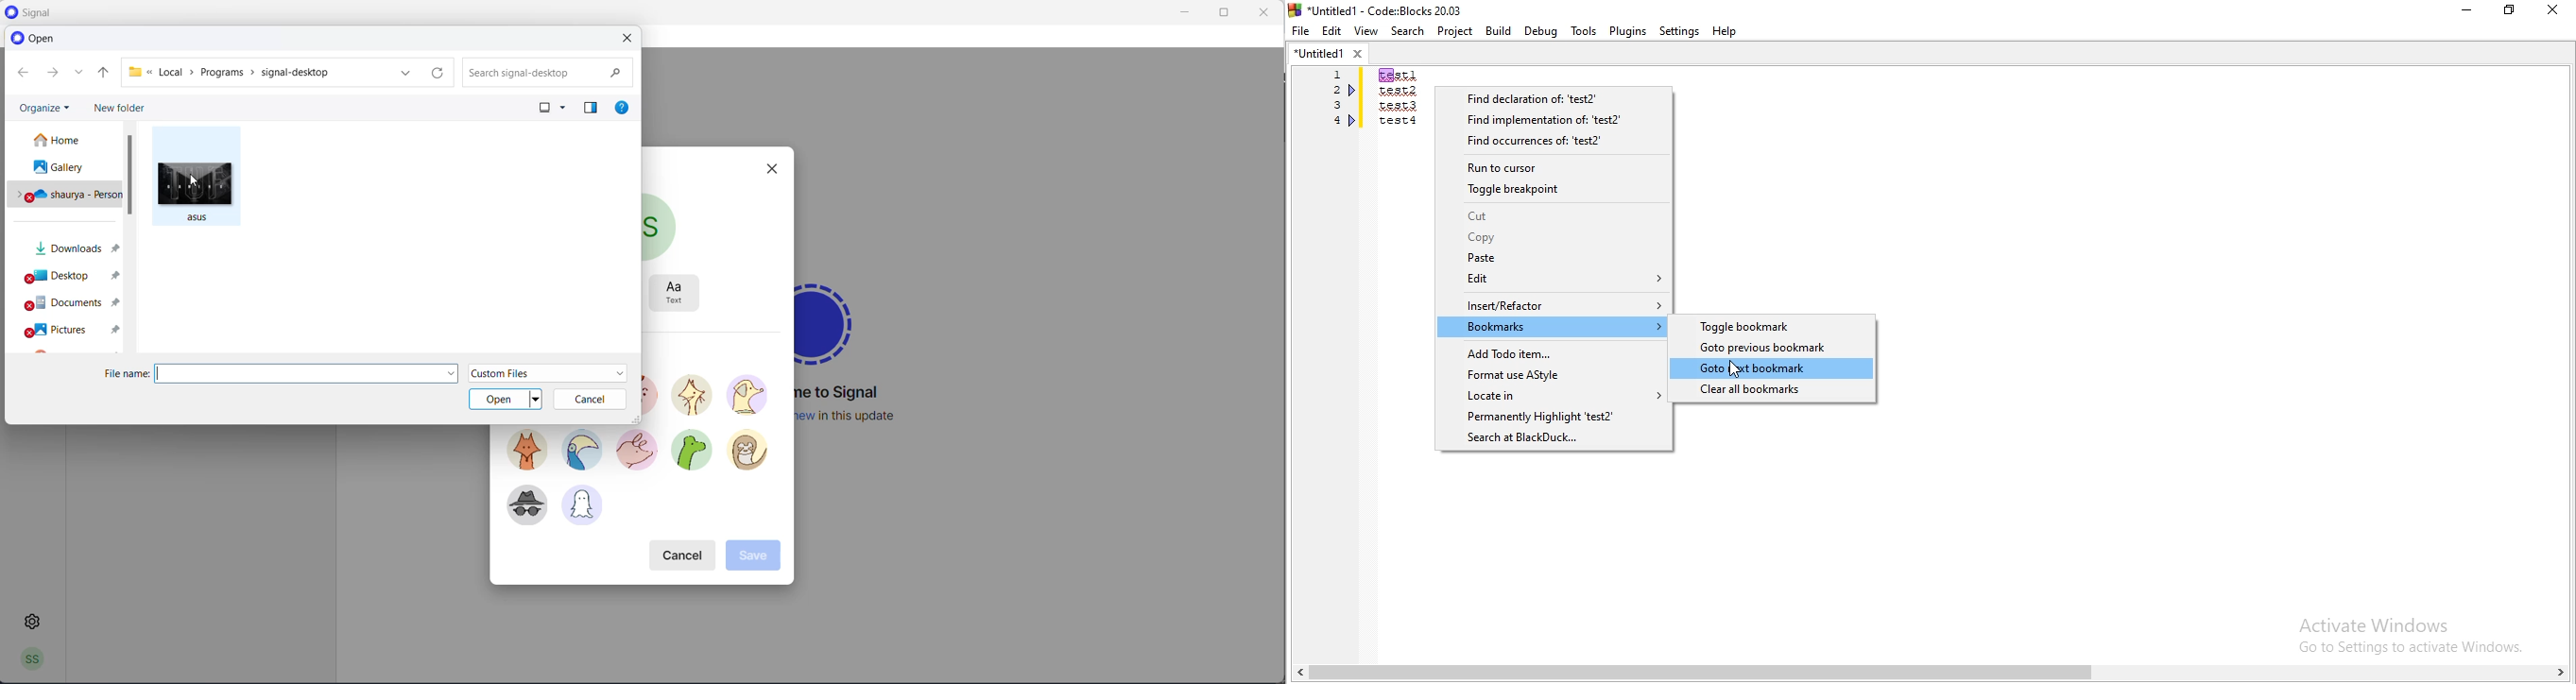 This screenshot has height=700, width=2576. Describe the element at coordinates (755, 556) in the screenshot. I see `save` at that location.